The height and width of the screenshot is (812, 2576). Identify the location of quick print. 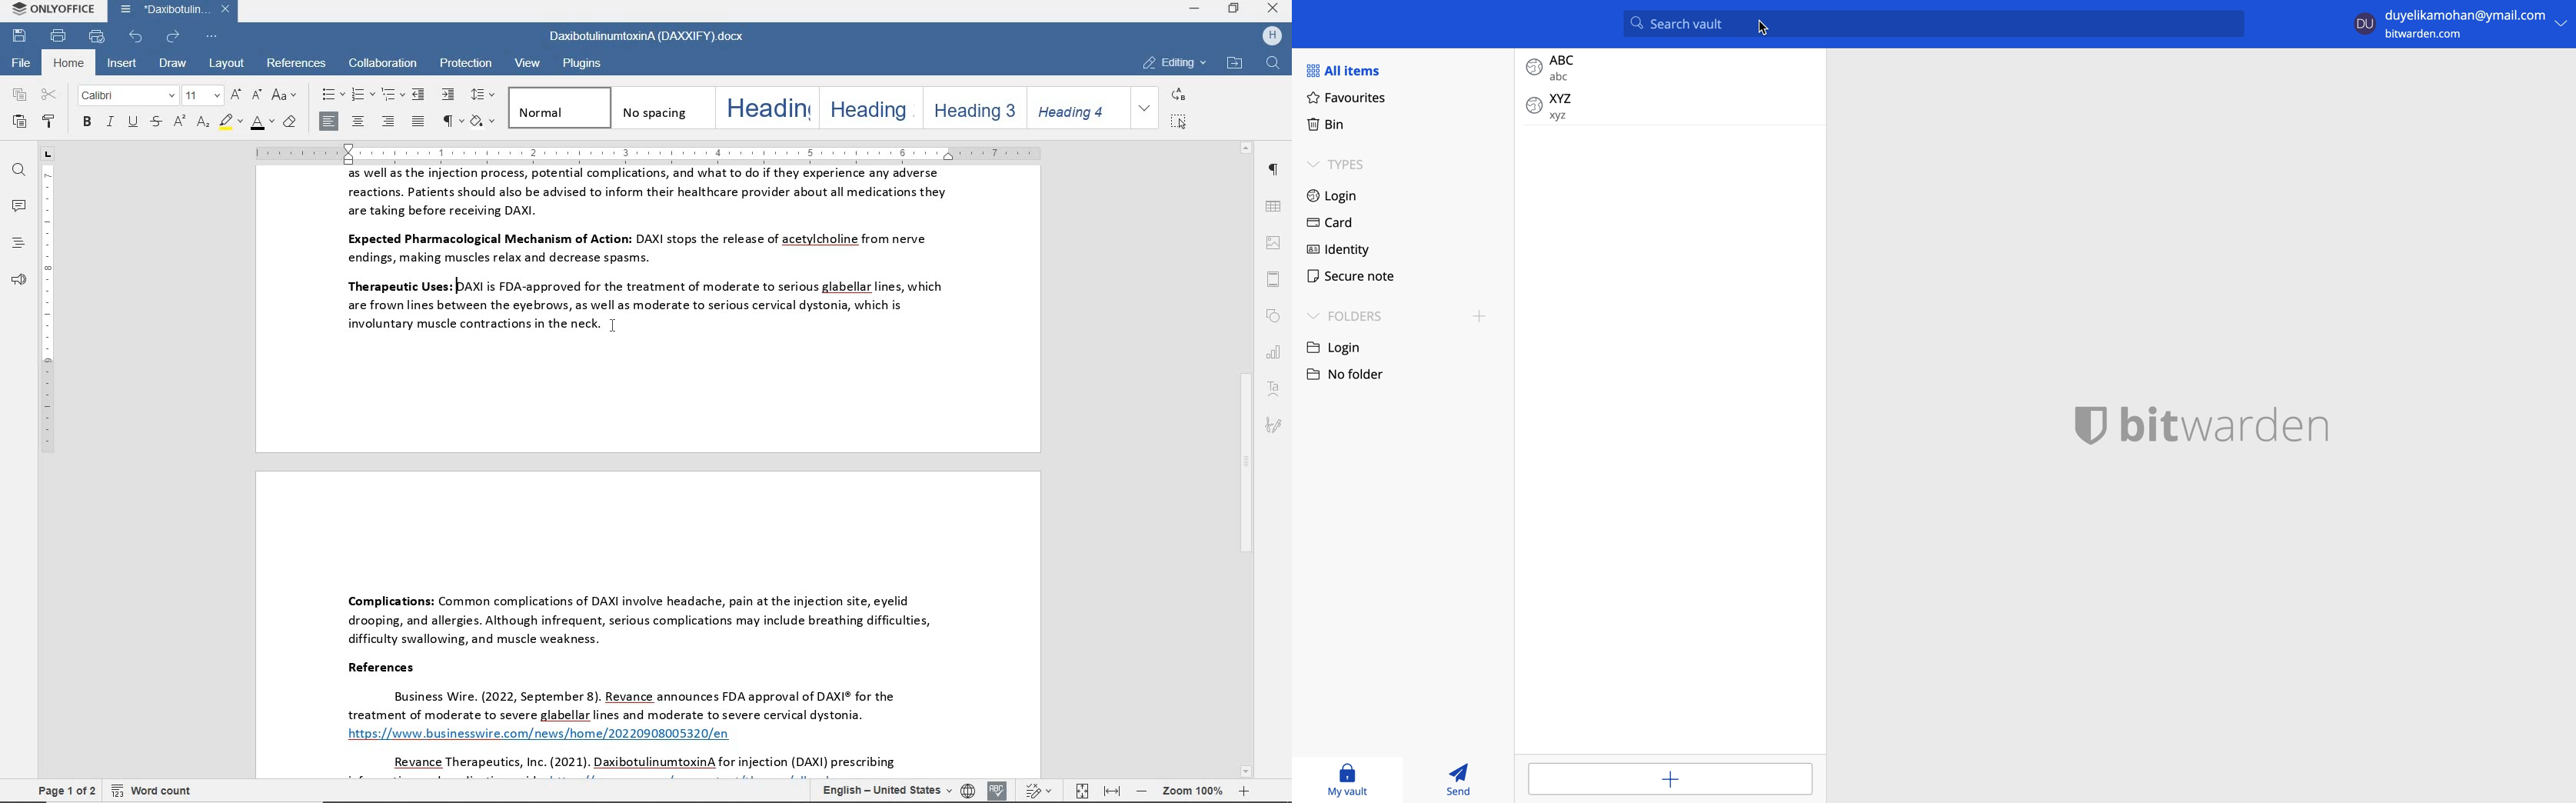
(98, 37).